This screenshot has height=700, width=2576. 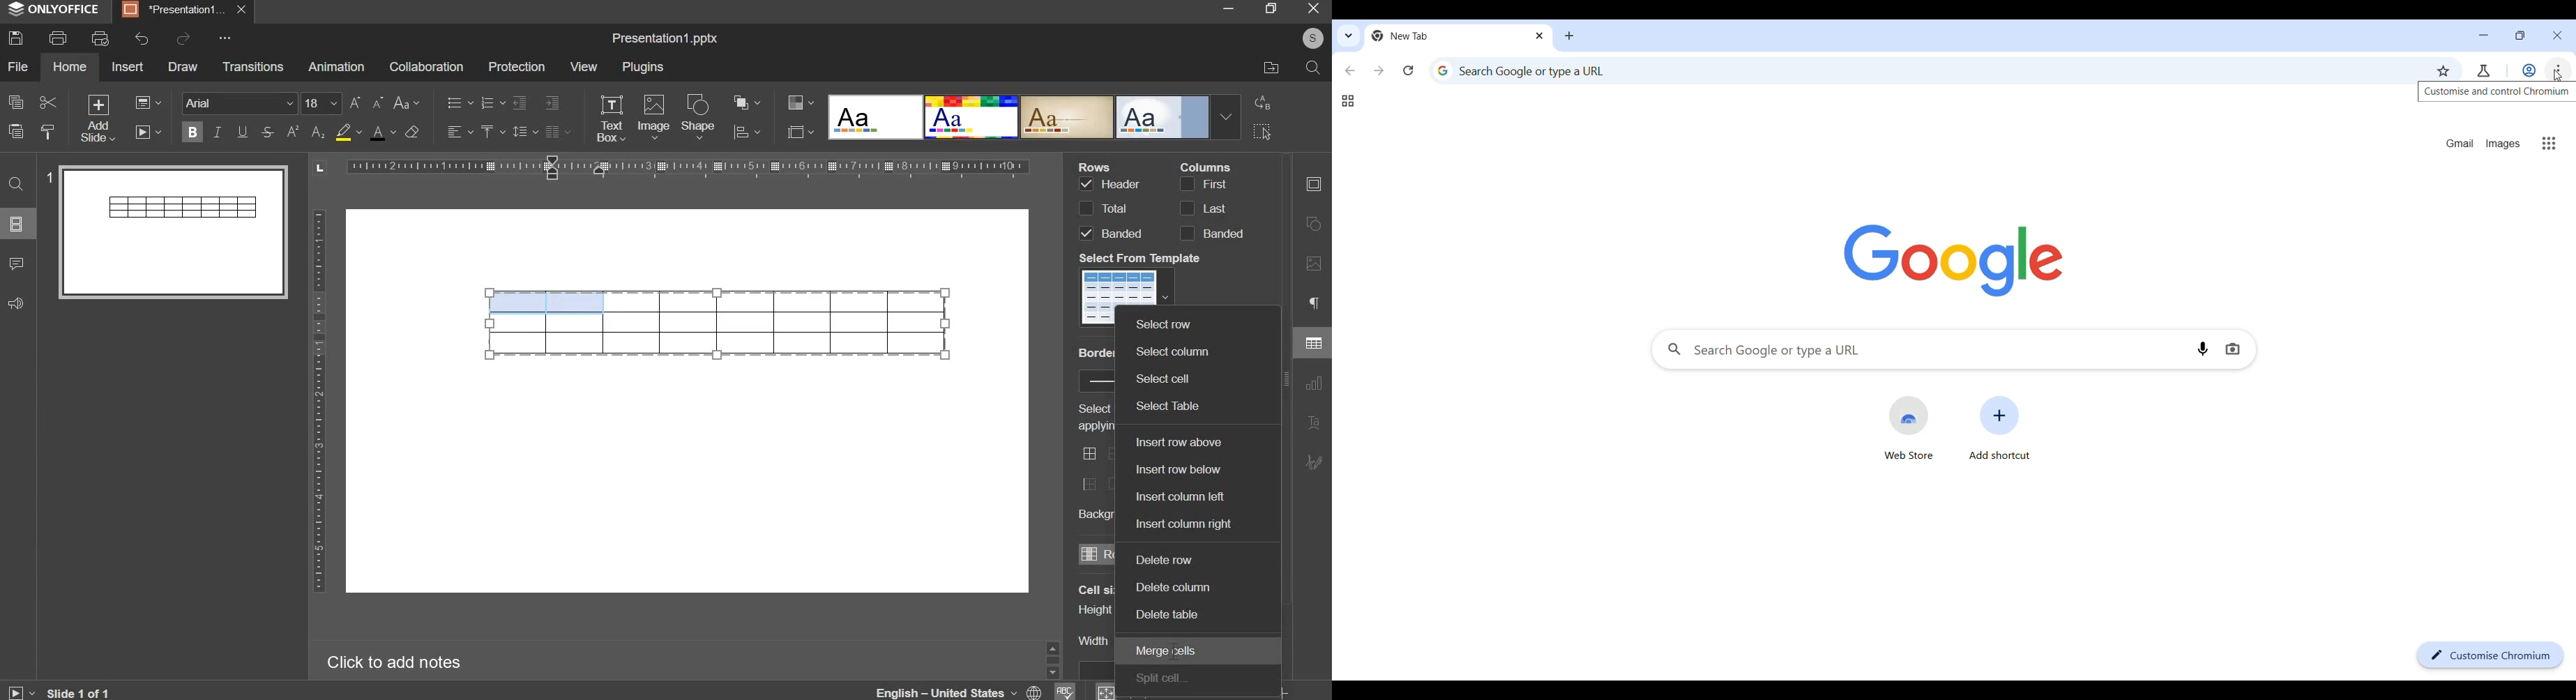 I want to click on print preview, so click(x=100, y=40).